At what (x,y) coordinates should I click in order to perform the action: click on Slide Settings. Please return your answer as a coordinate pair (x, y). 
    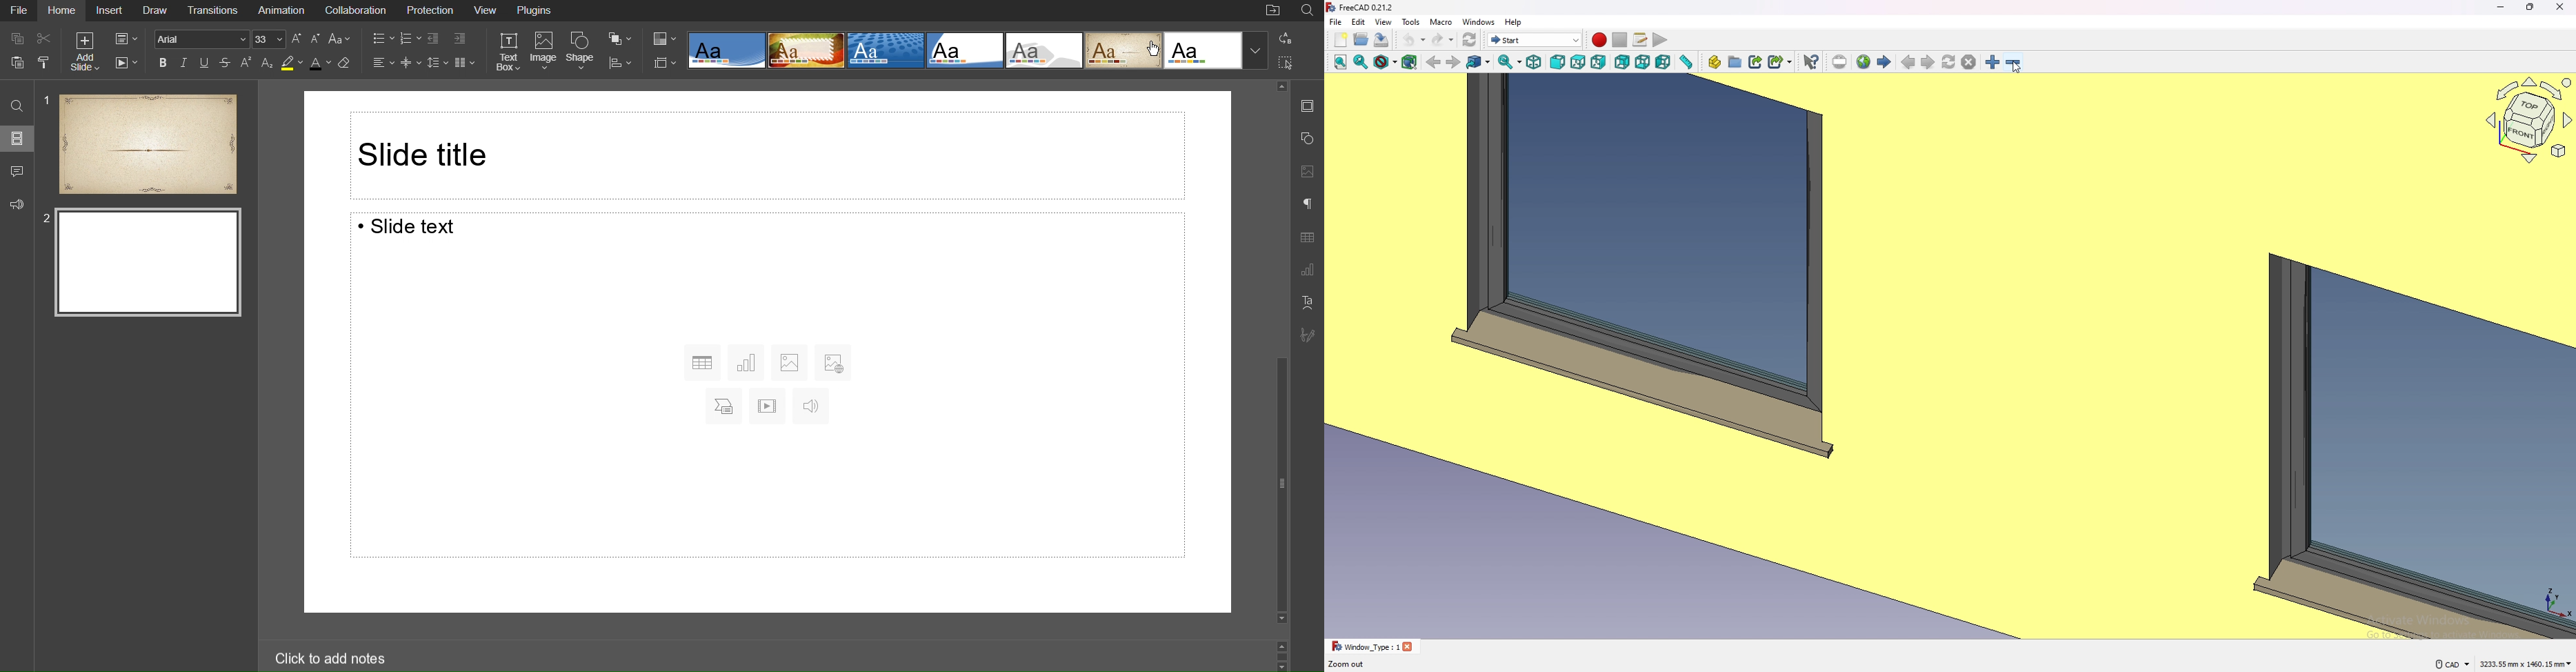
    Looking at the image, I should click on (1307, 105).